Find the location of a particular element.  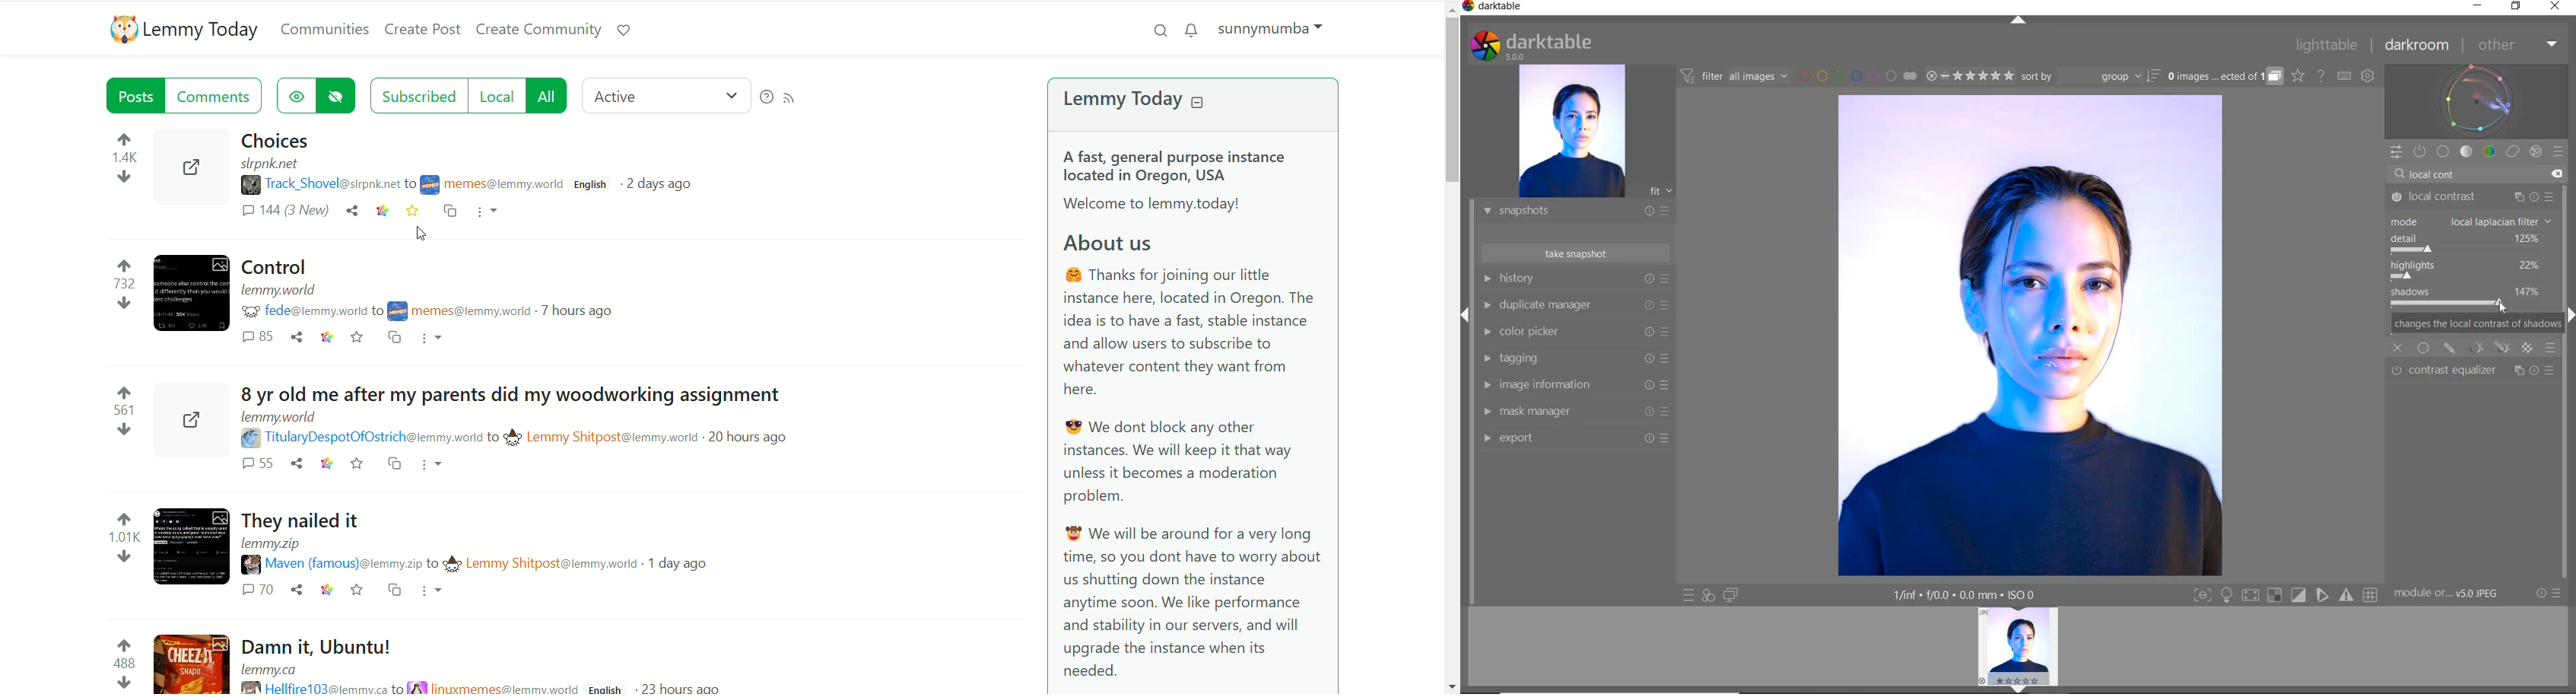

changes the local contrast of shadows is located at coordinates (2473, 325).